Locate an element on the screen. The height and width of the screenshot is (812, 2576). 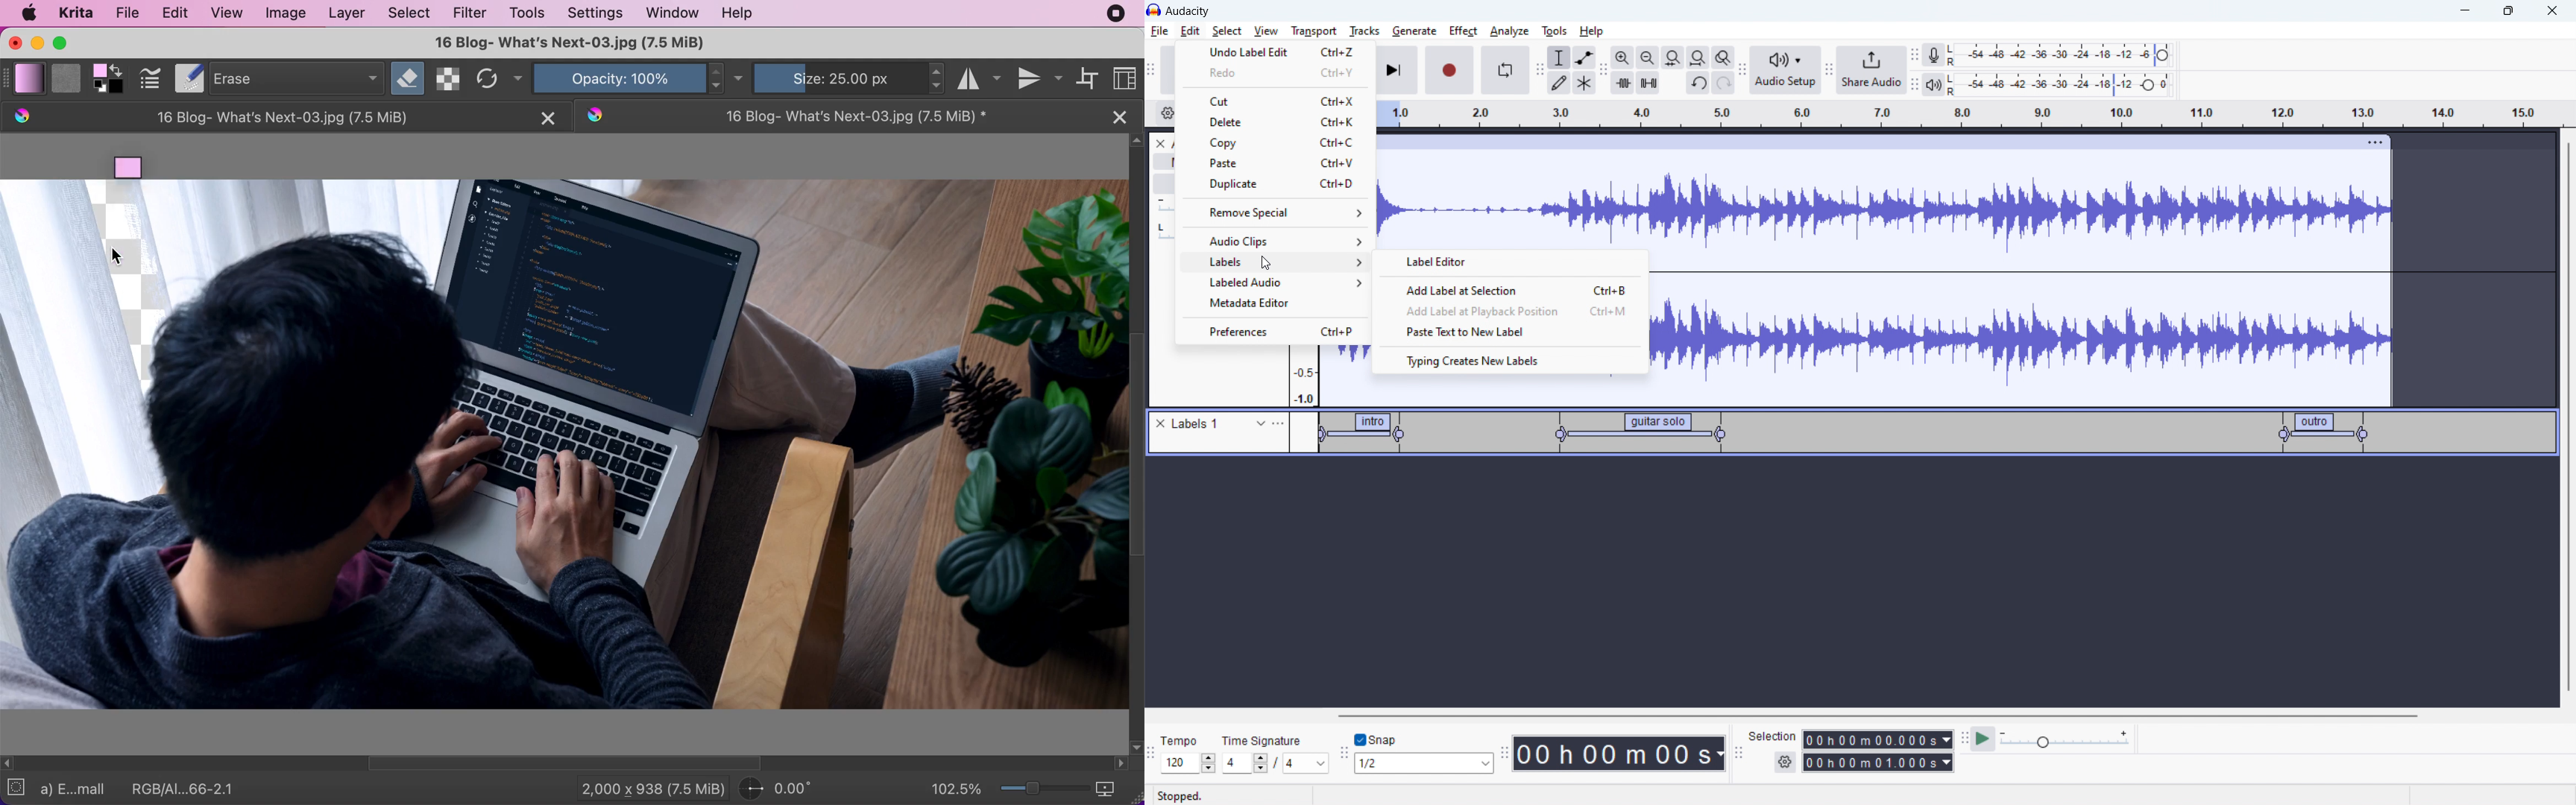
trim audio outside selection is located at coordinates (1623, 82).